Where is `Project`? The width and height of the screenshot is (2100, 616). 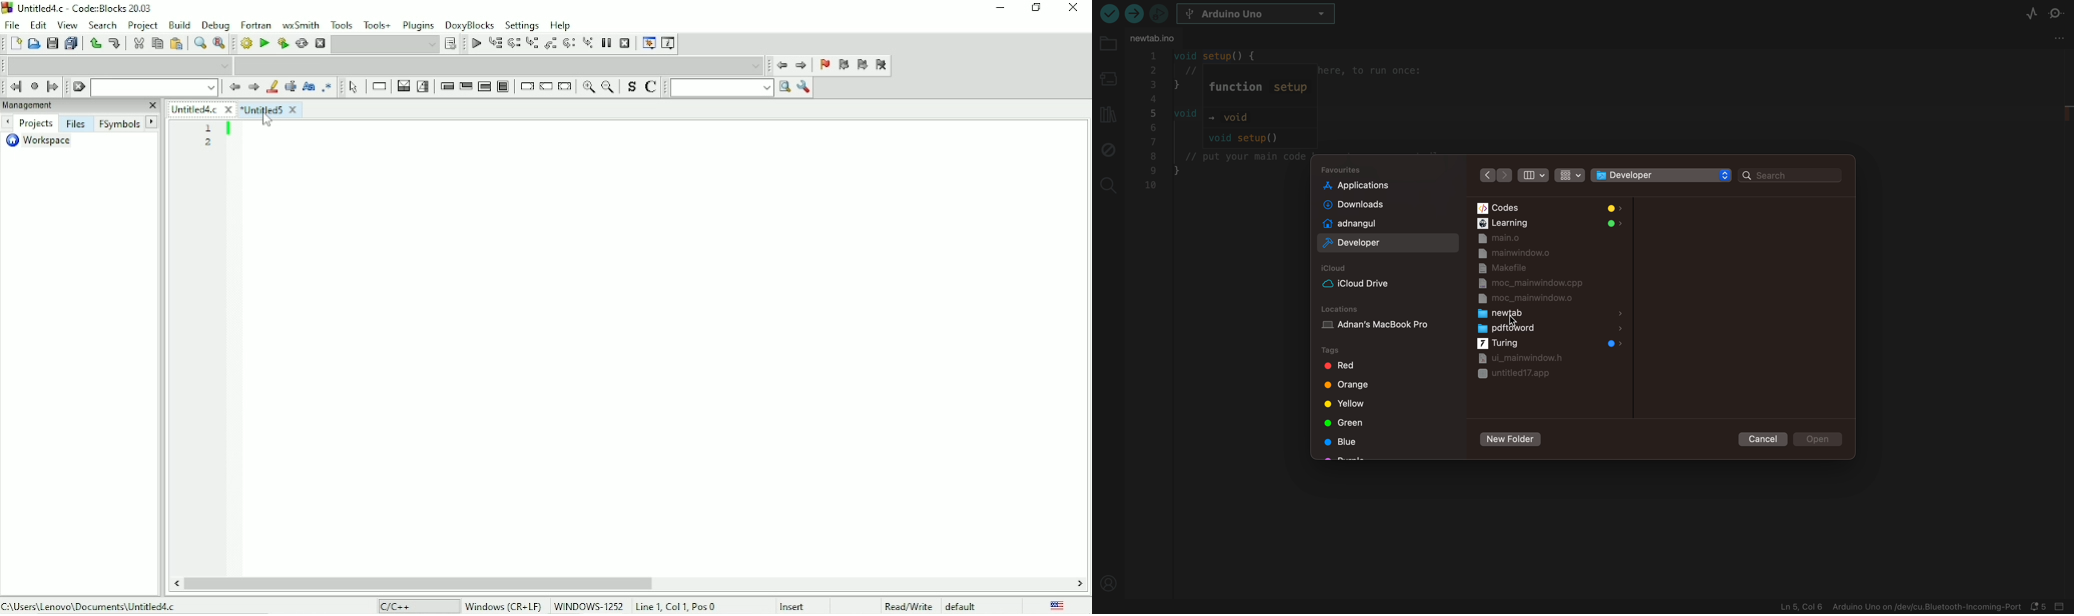
Project is located at coordinates (143, 26).